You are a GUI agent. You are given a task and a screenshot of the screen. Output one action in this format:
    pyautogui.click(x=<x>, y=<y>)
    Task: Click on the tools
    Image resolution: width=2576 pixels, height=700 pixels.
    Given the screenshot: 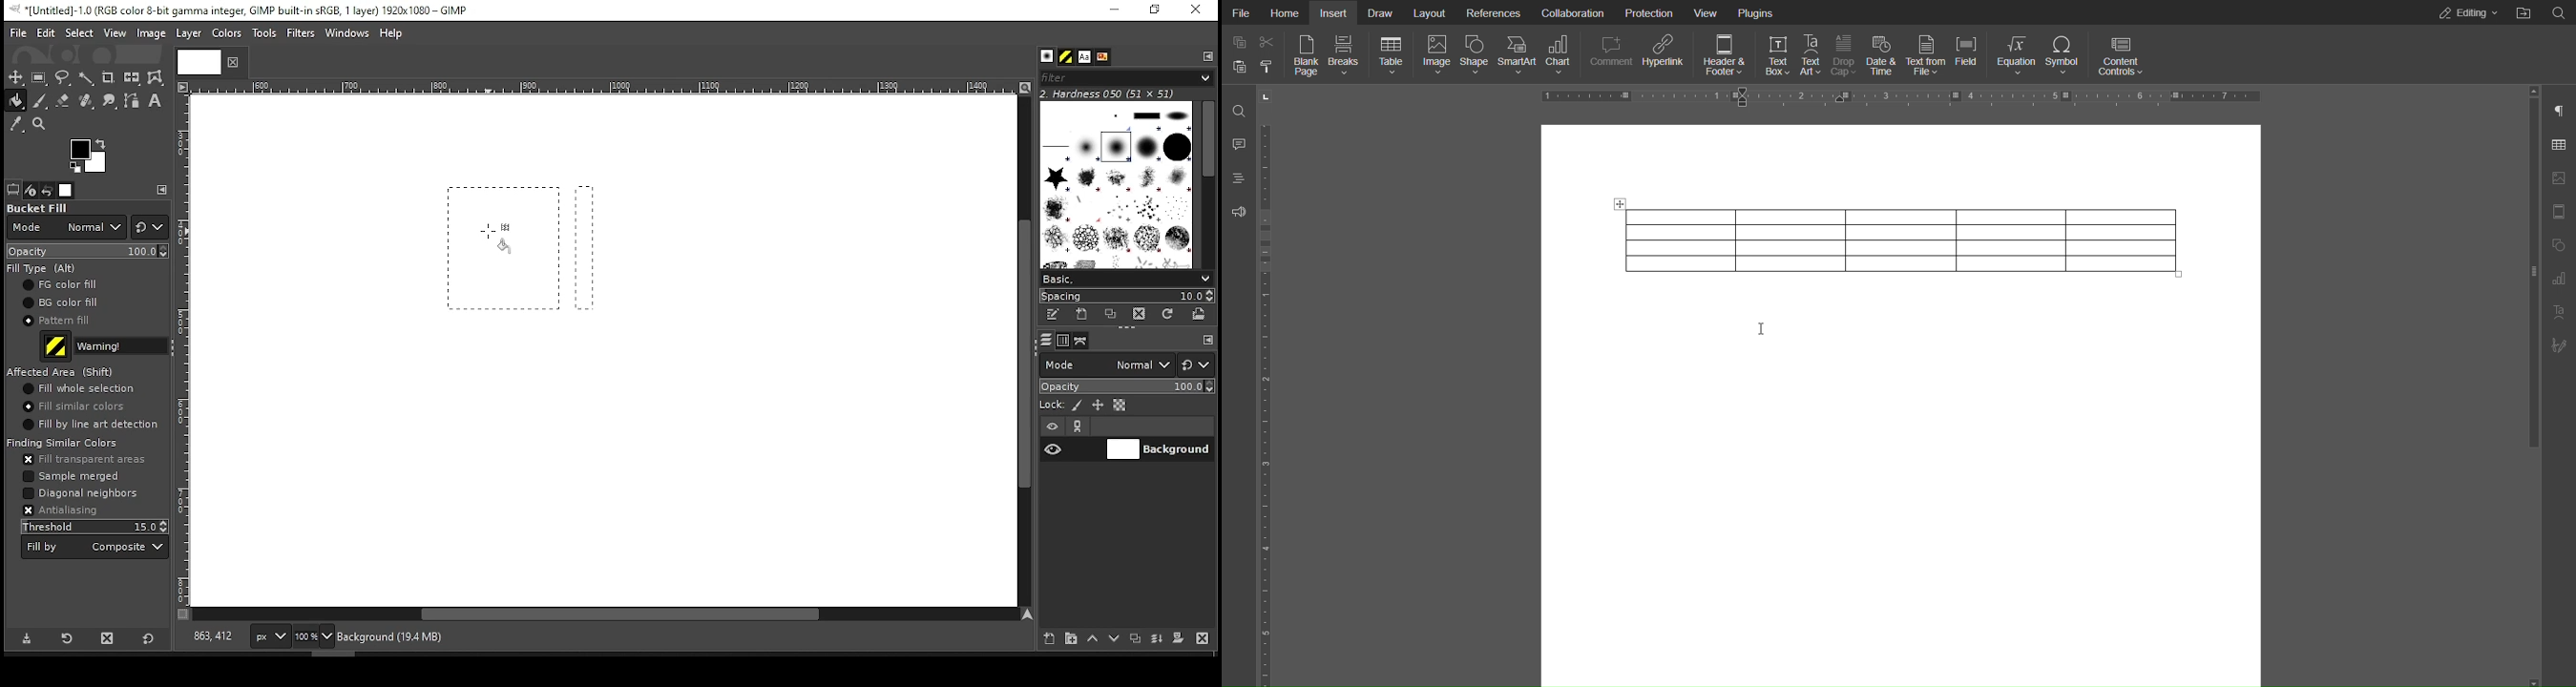 What is the action you would take?
    pyautogui.click(x=266, y=34)
    